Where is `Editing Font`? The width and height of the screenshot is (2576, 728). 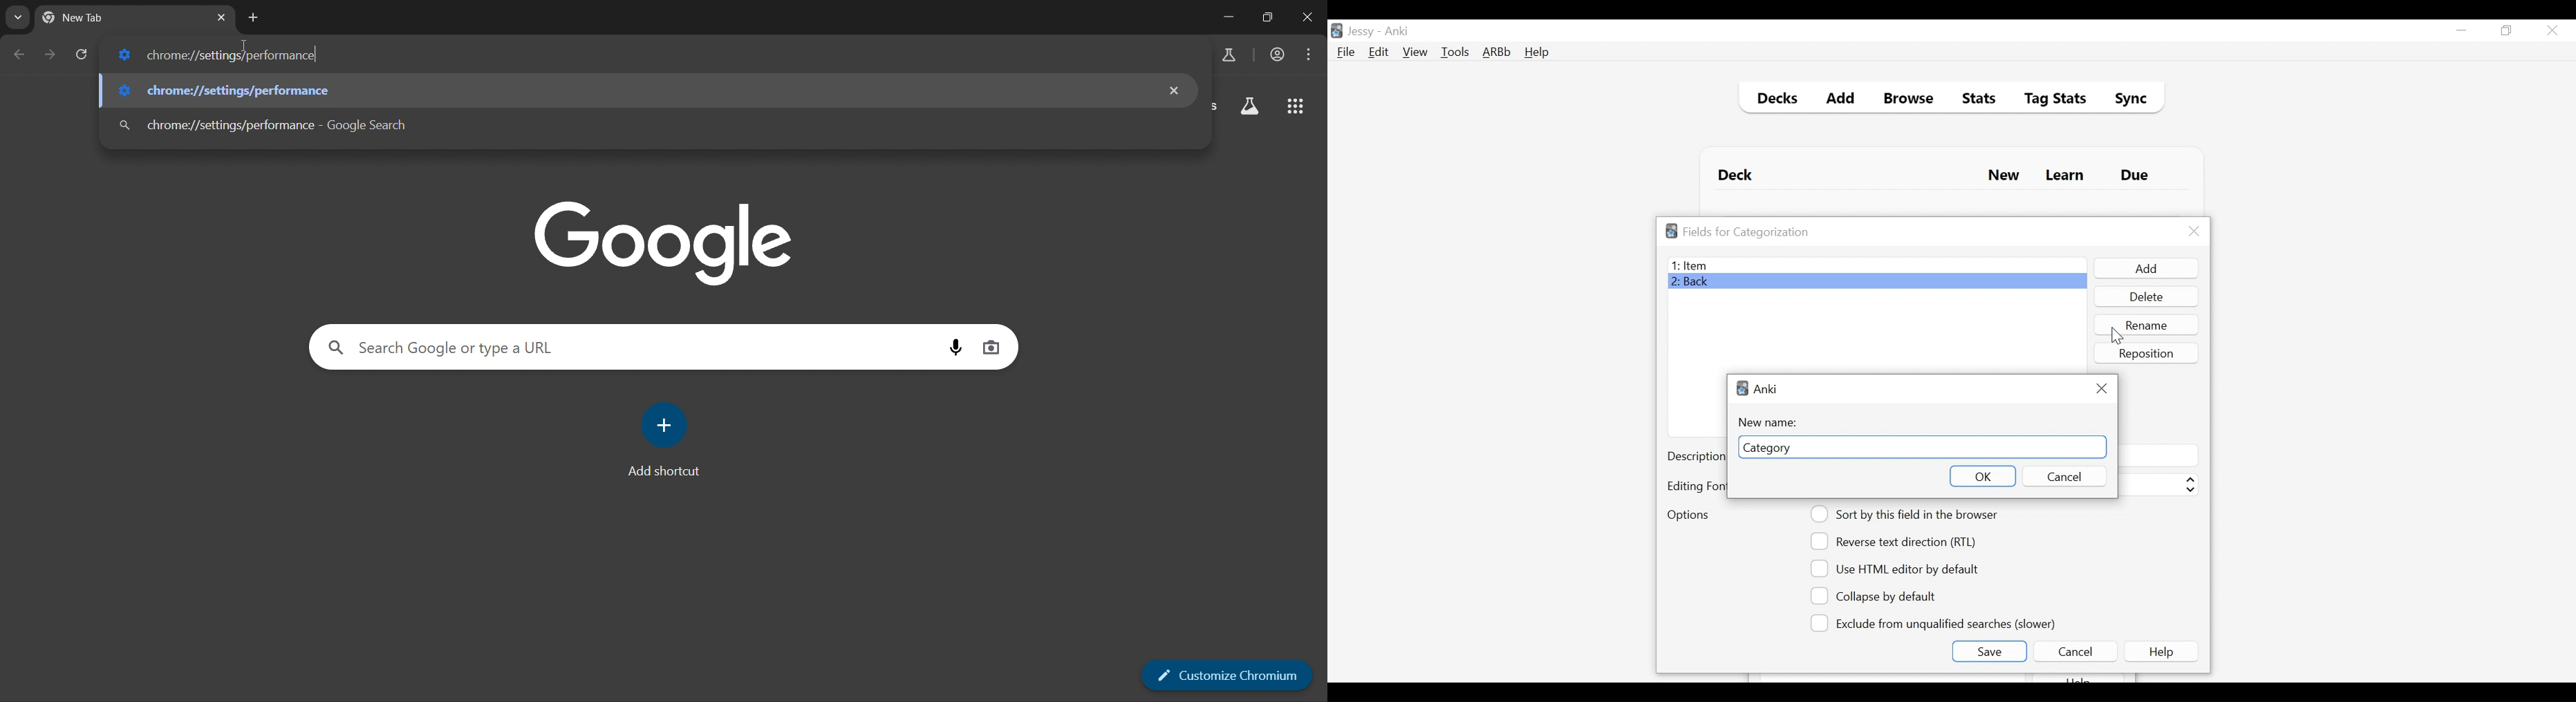 Editing Font is located at coordinates (1696, 486).